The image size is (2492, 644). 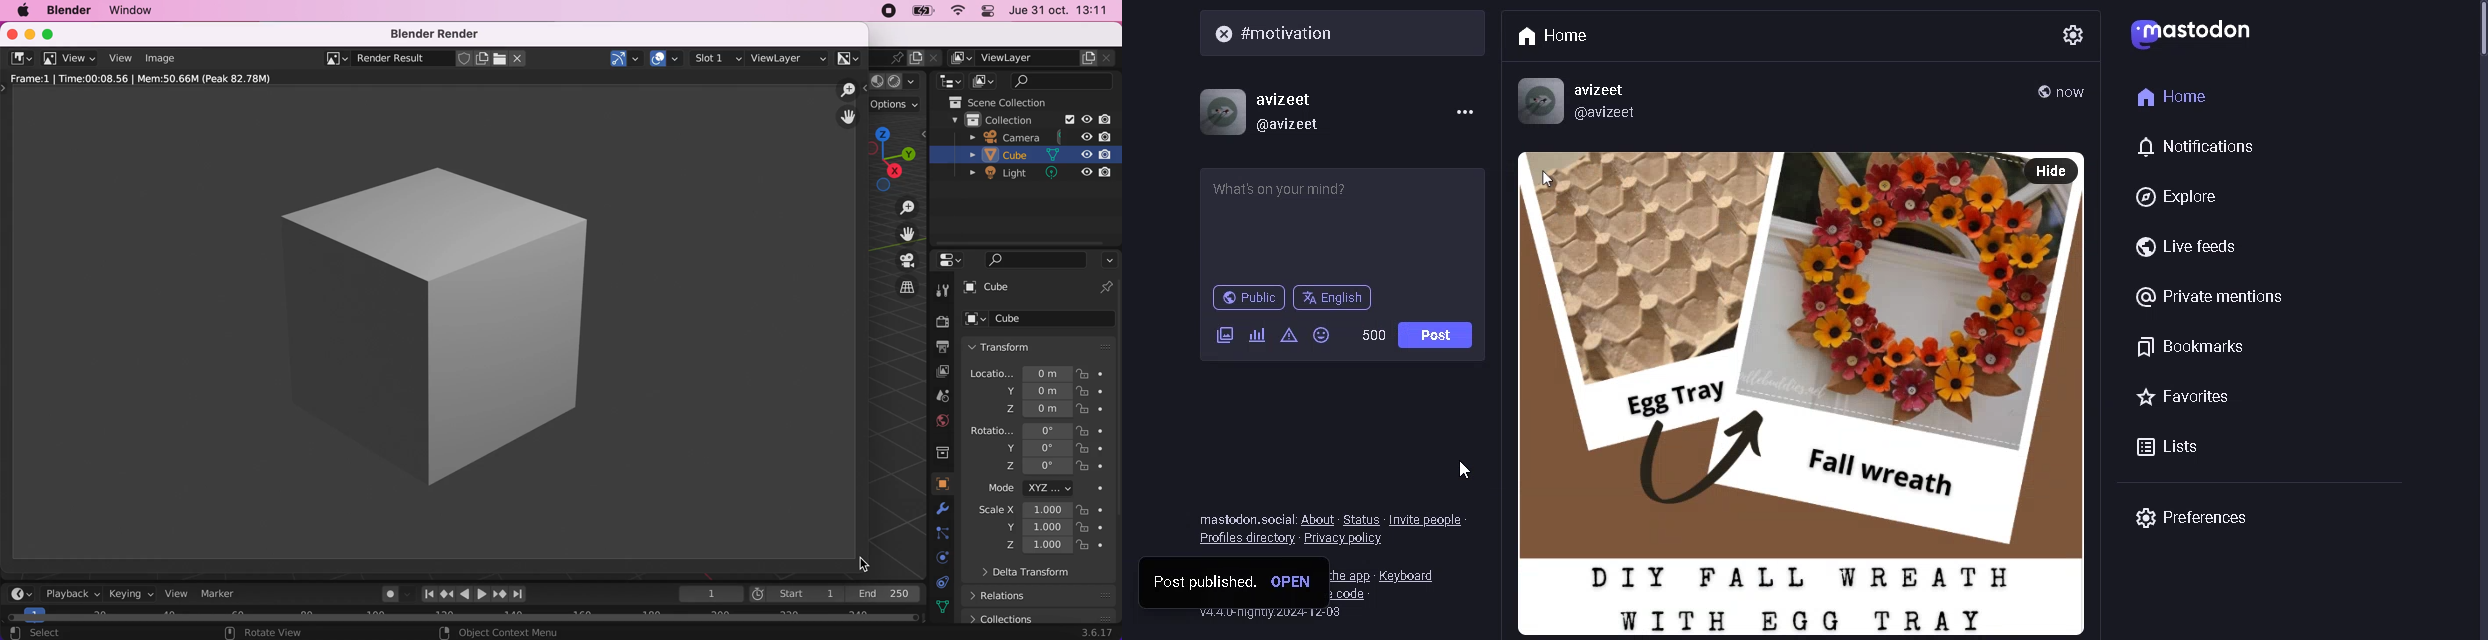 I want to click on delta transform, so click(x=1020, y=575).